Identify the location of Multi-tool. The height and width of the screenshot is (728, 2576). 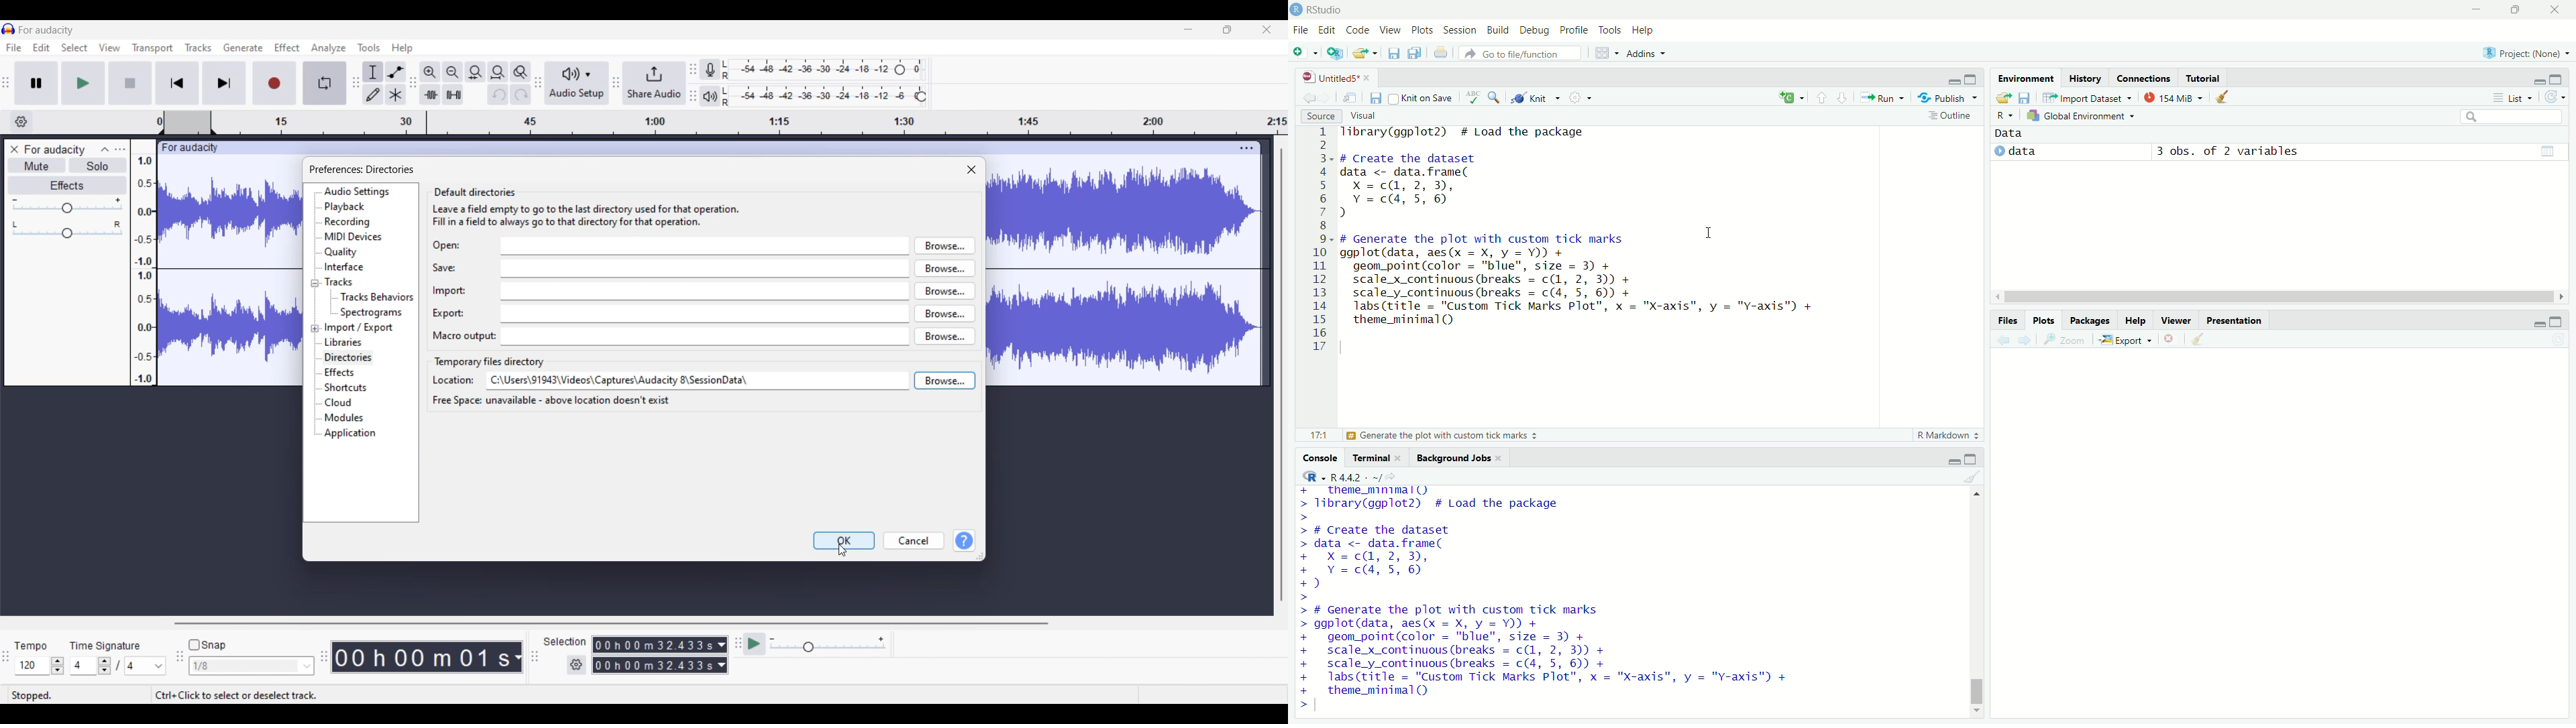
(396, 94).